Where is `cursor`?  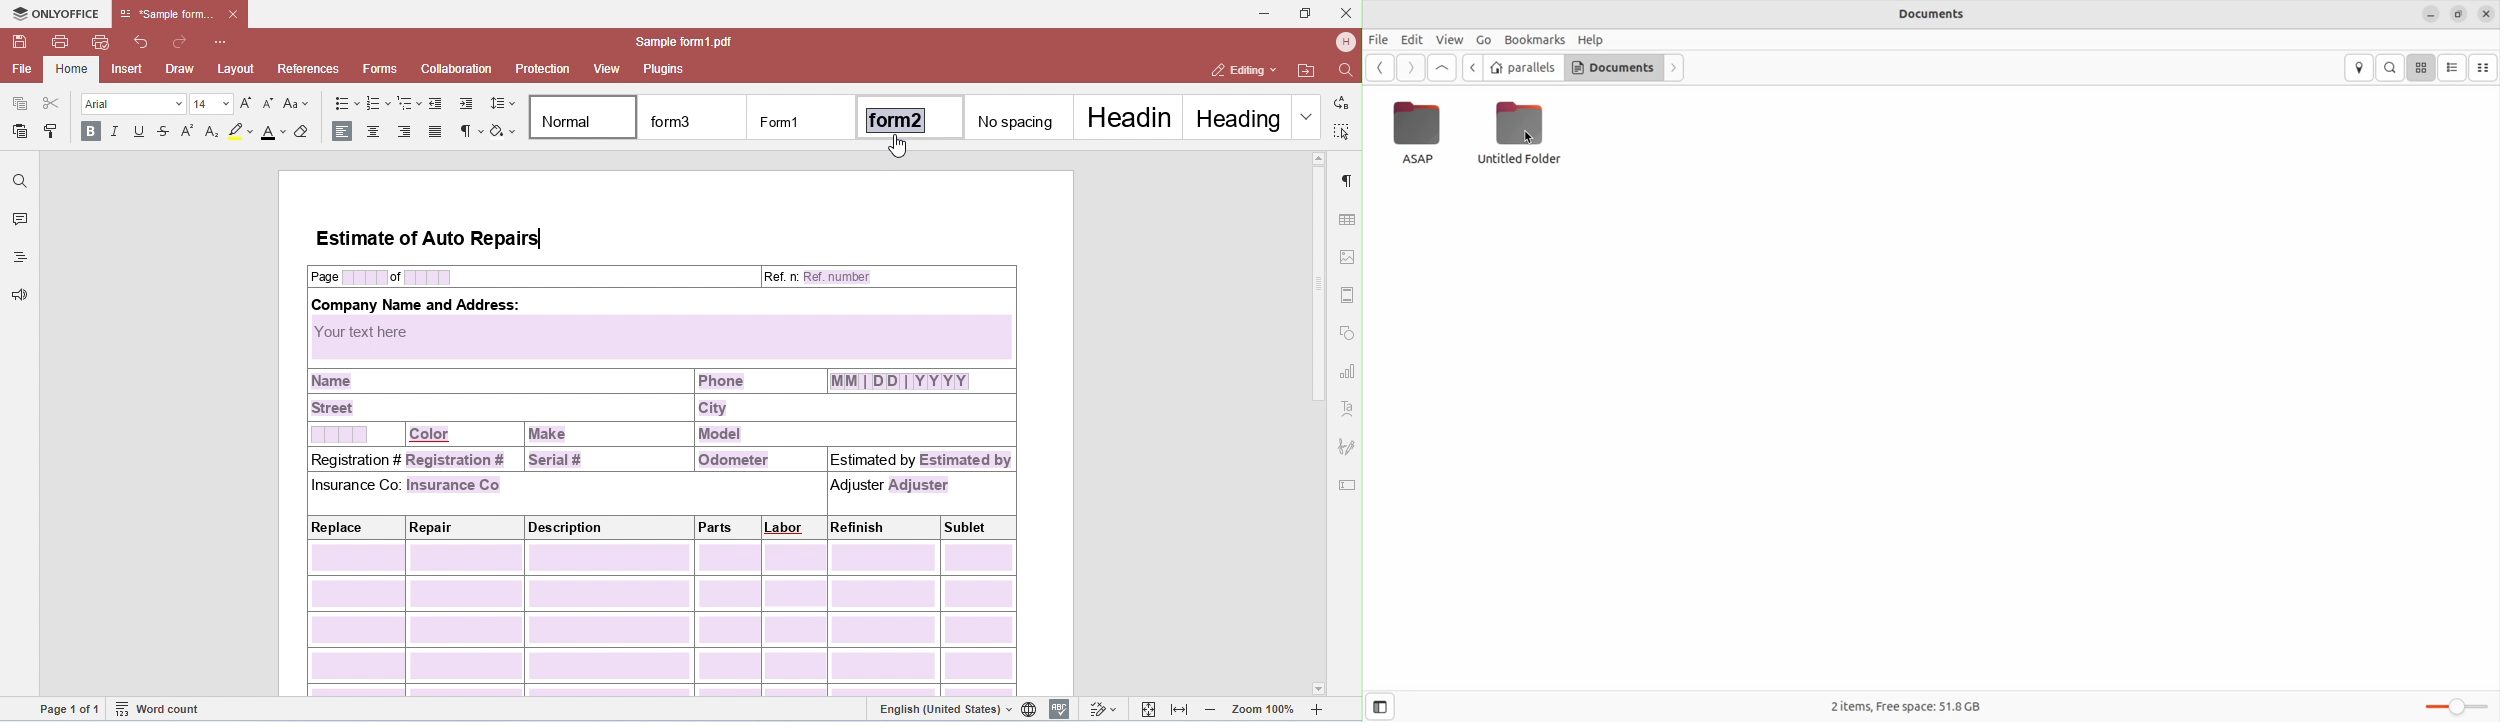 cursor is located at coordinates (1529, 135).